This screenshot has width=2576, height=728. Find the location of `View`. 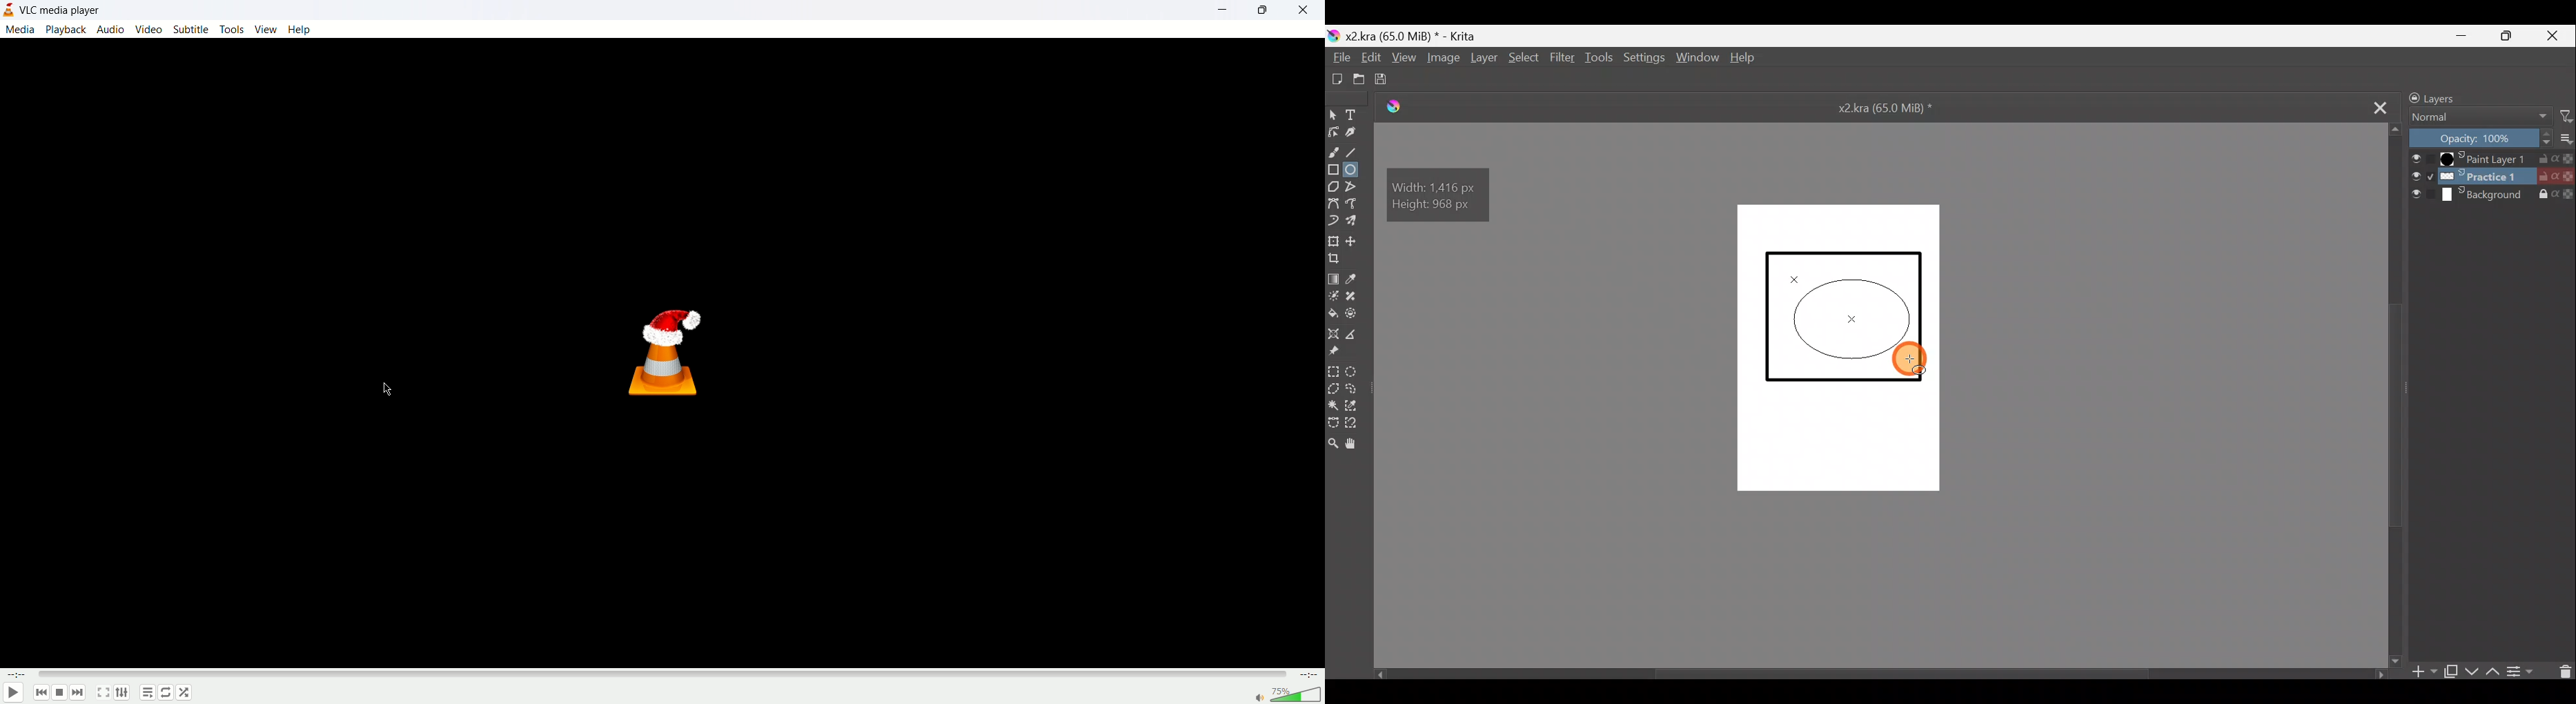

View is located at coordinates (1406, 59).